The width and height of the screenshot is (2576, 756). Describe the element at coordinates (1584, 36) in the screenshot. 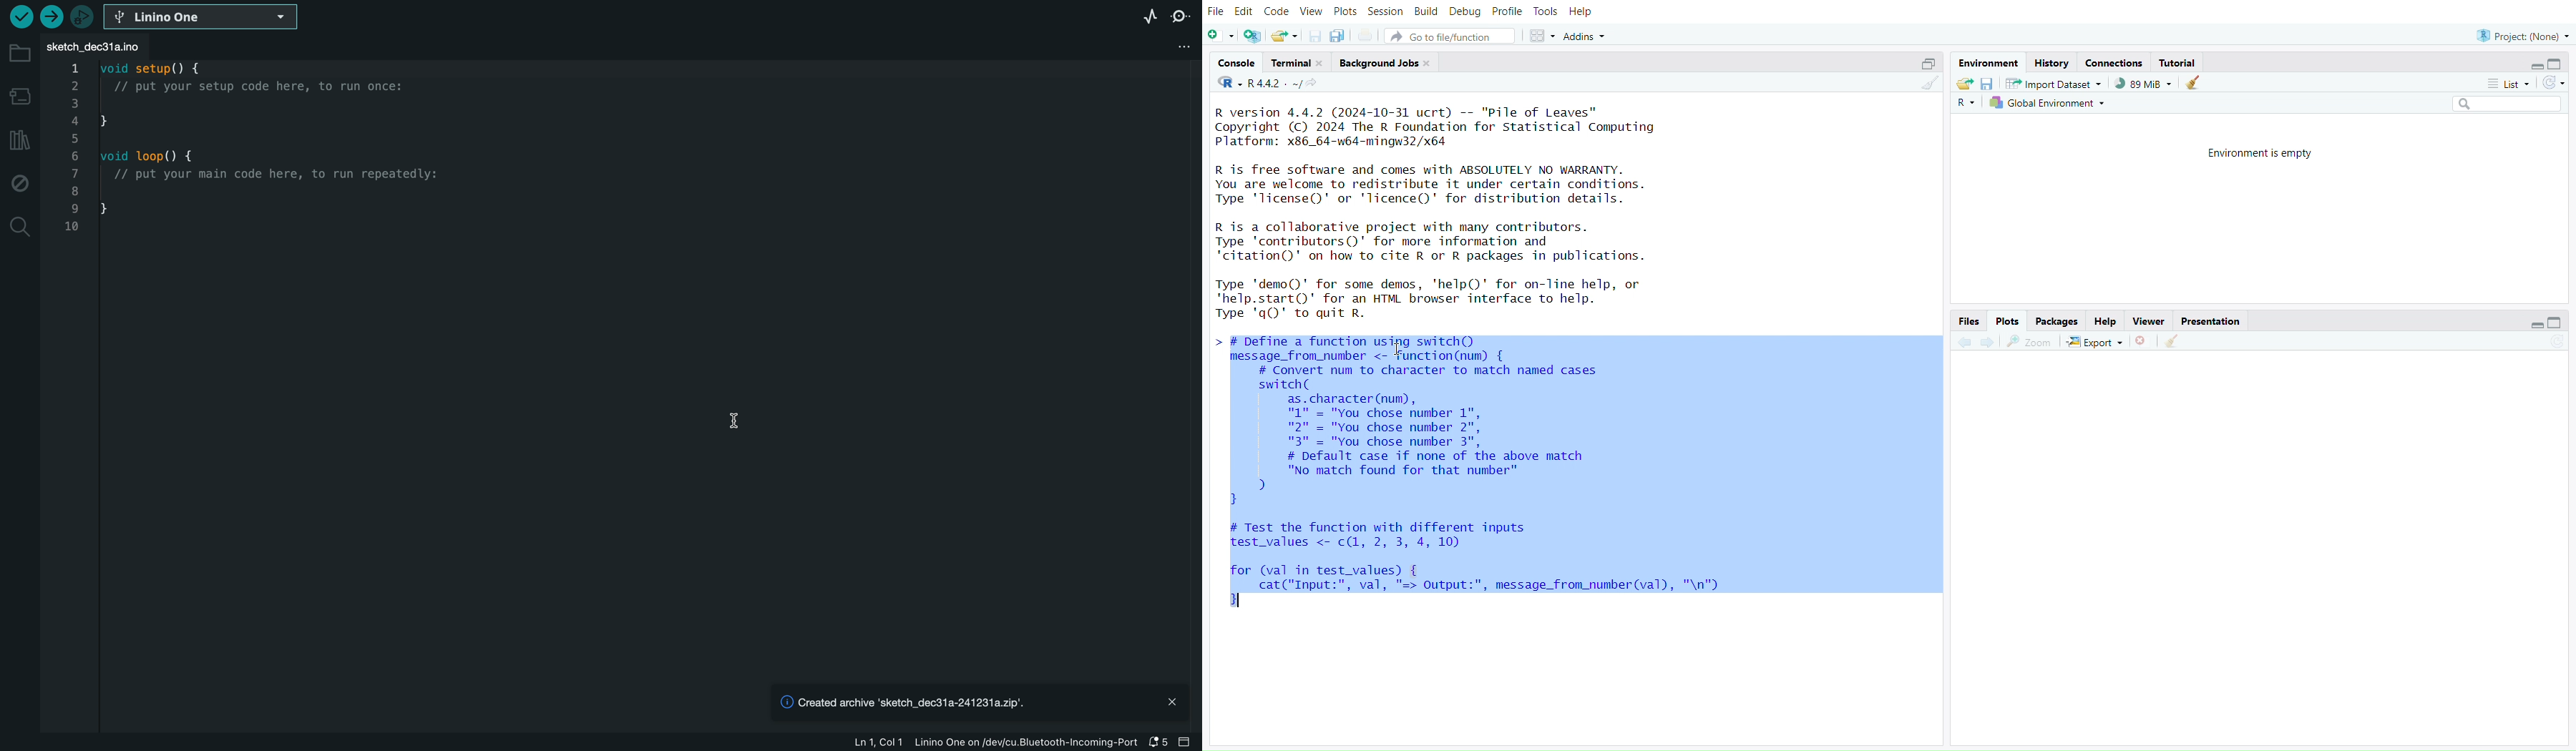

I see `Addins` at that location.